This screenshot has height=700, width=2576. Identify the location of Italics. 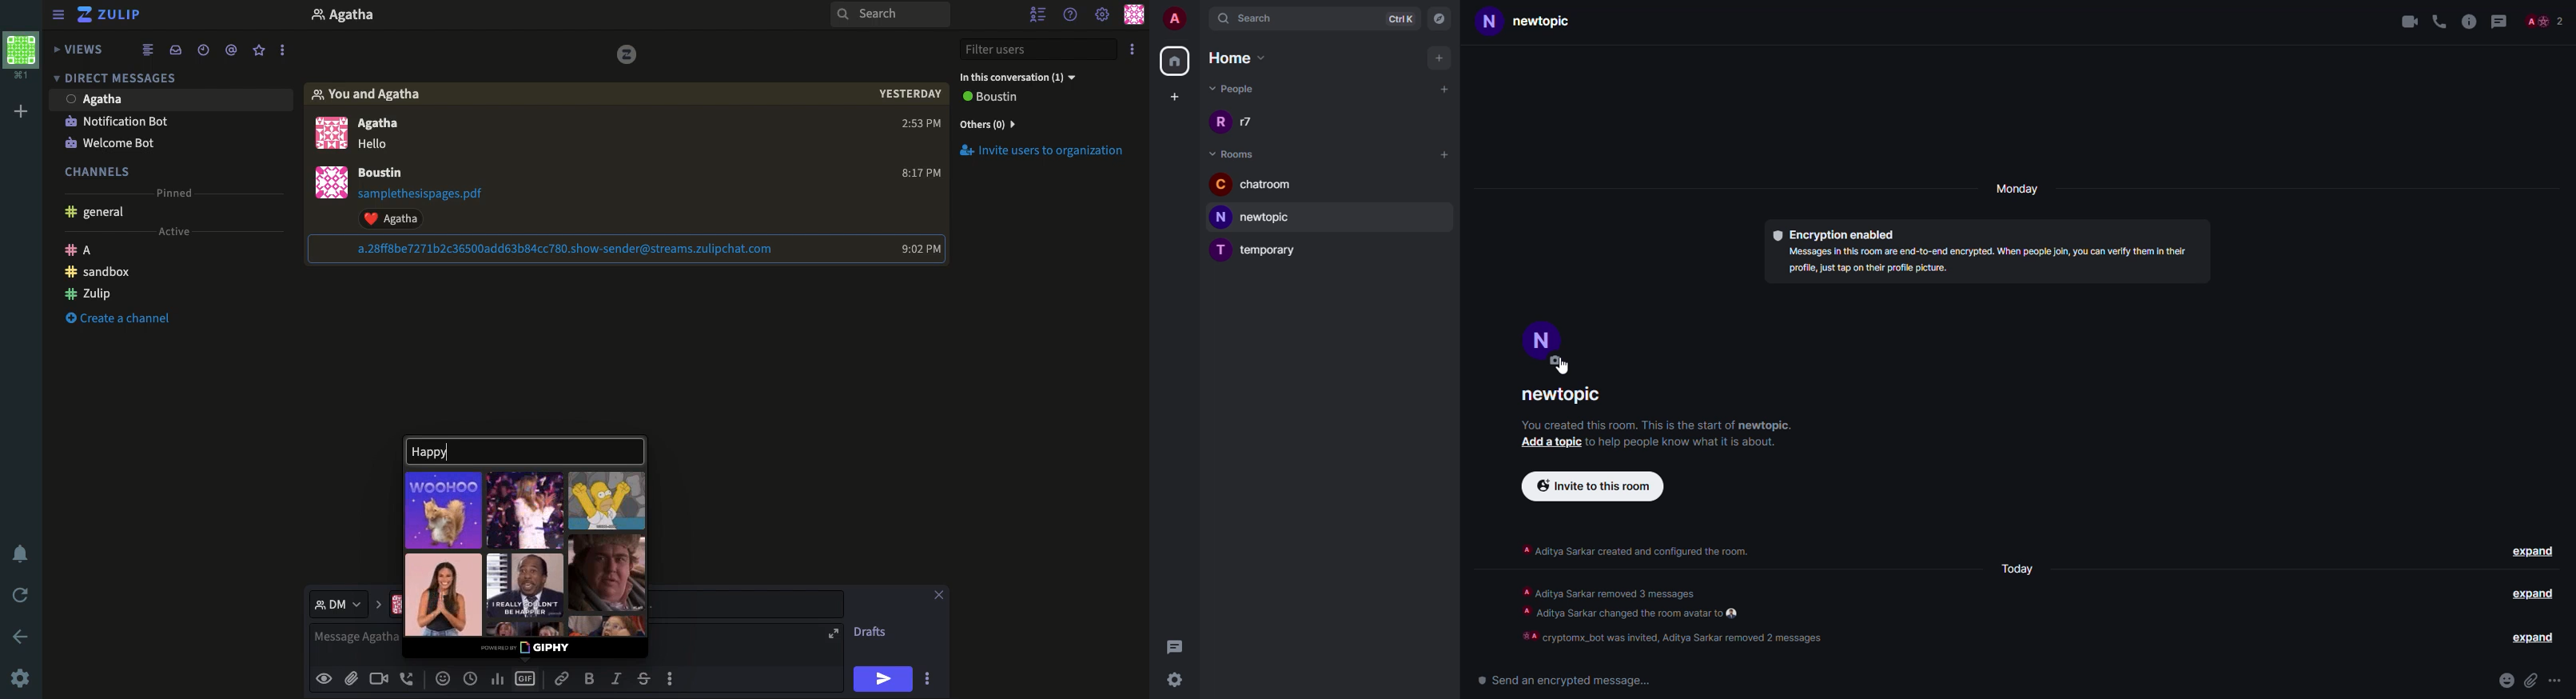
(618, 677).